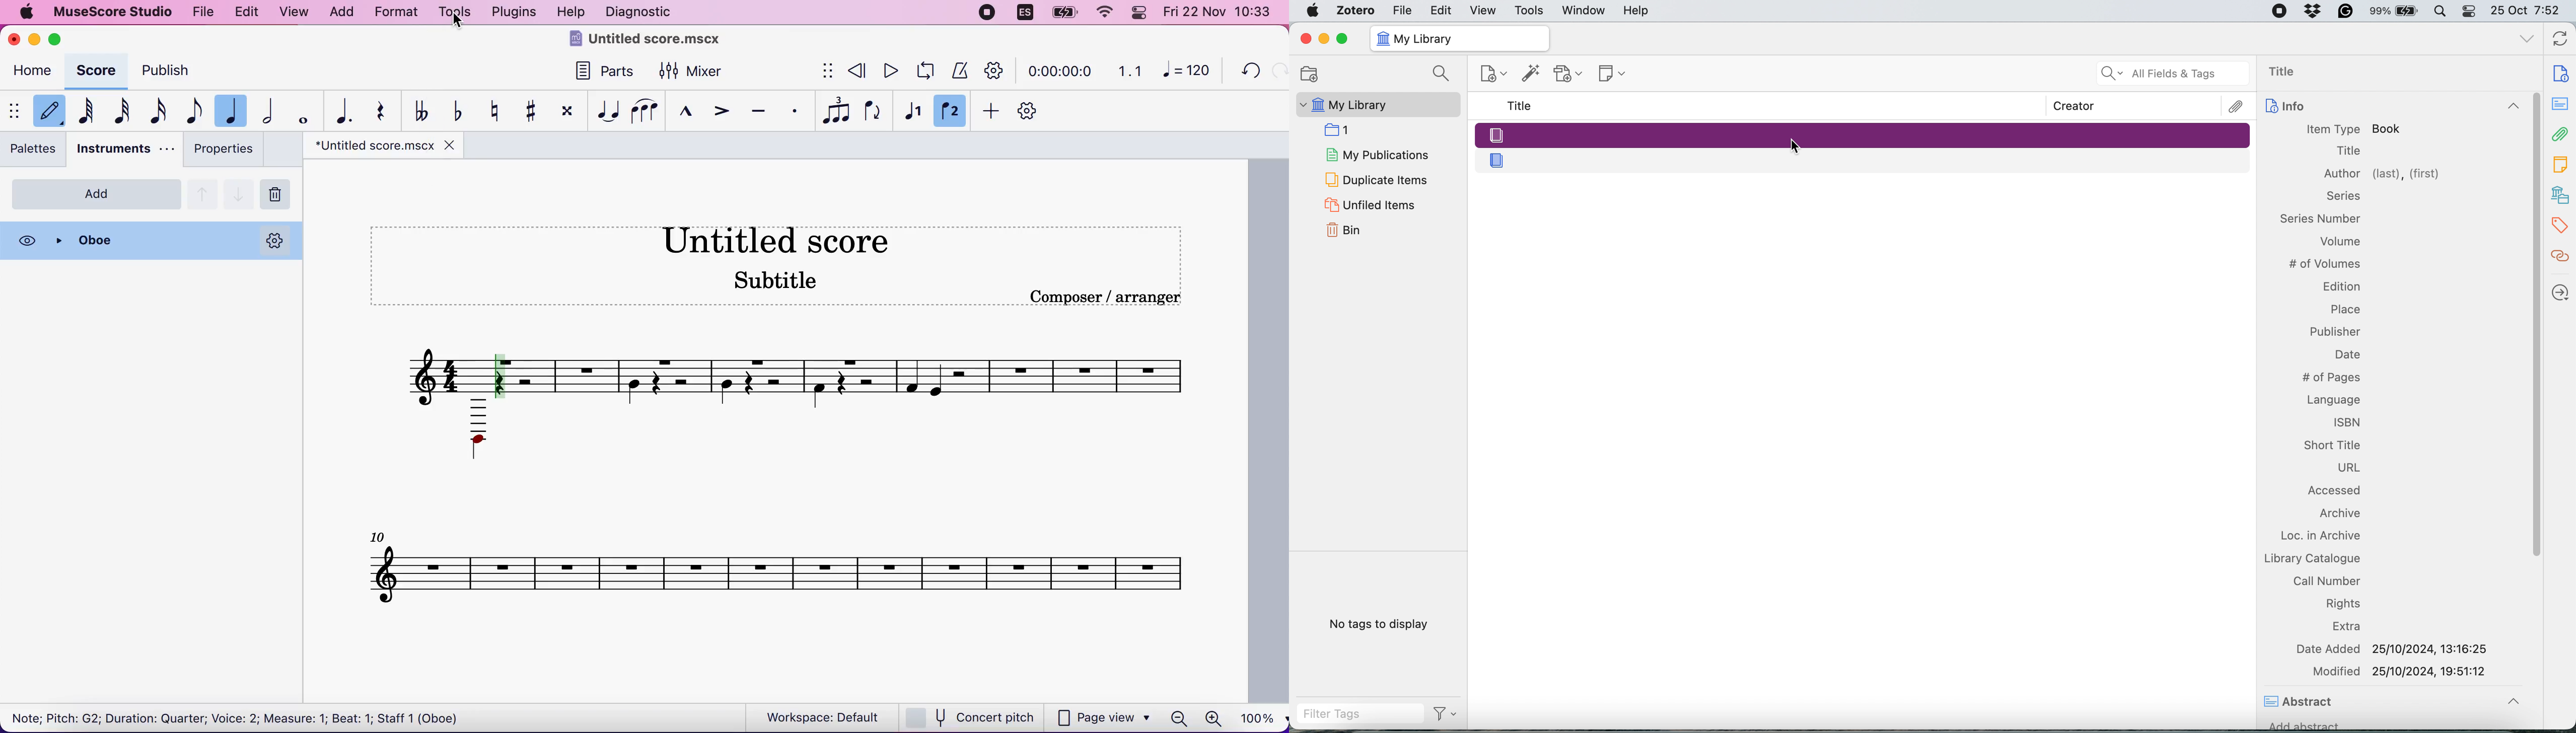 The width and height of the screenshot is (2576, 756). I want to click on Attachment, so click(2561, 134).